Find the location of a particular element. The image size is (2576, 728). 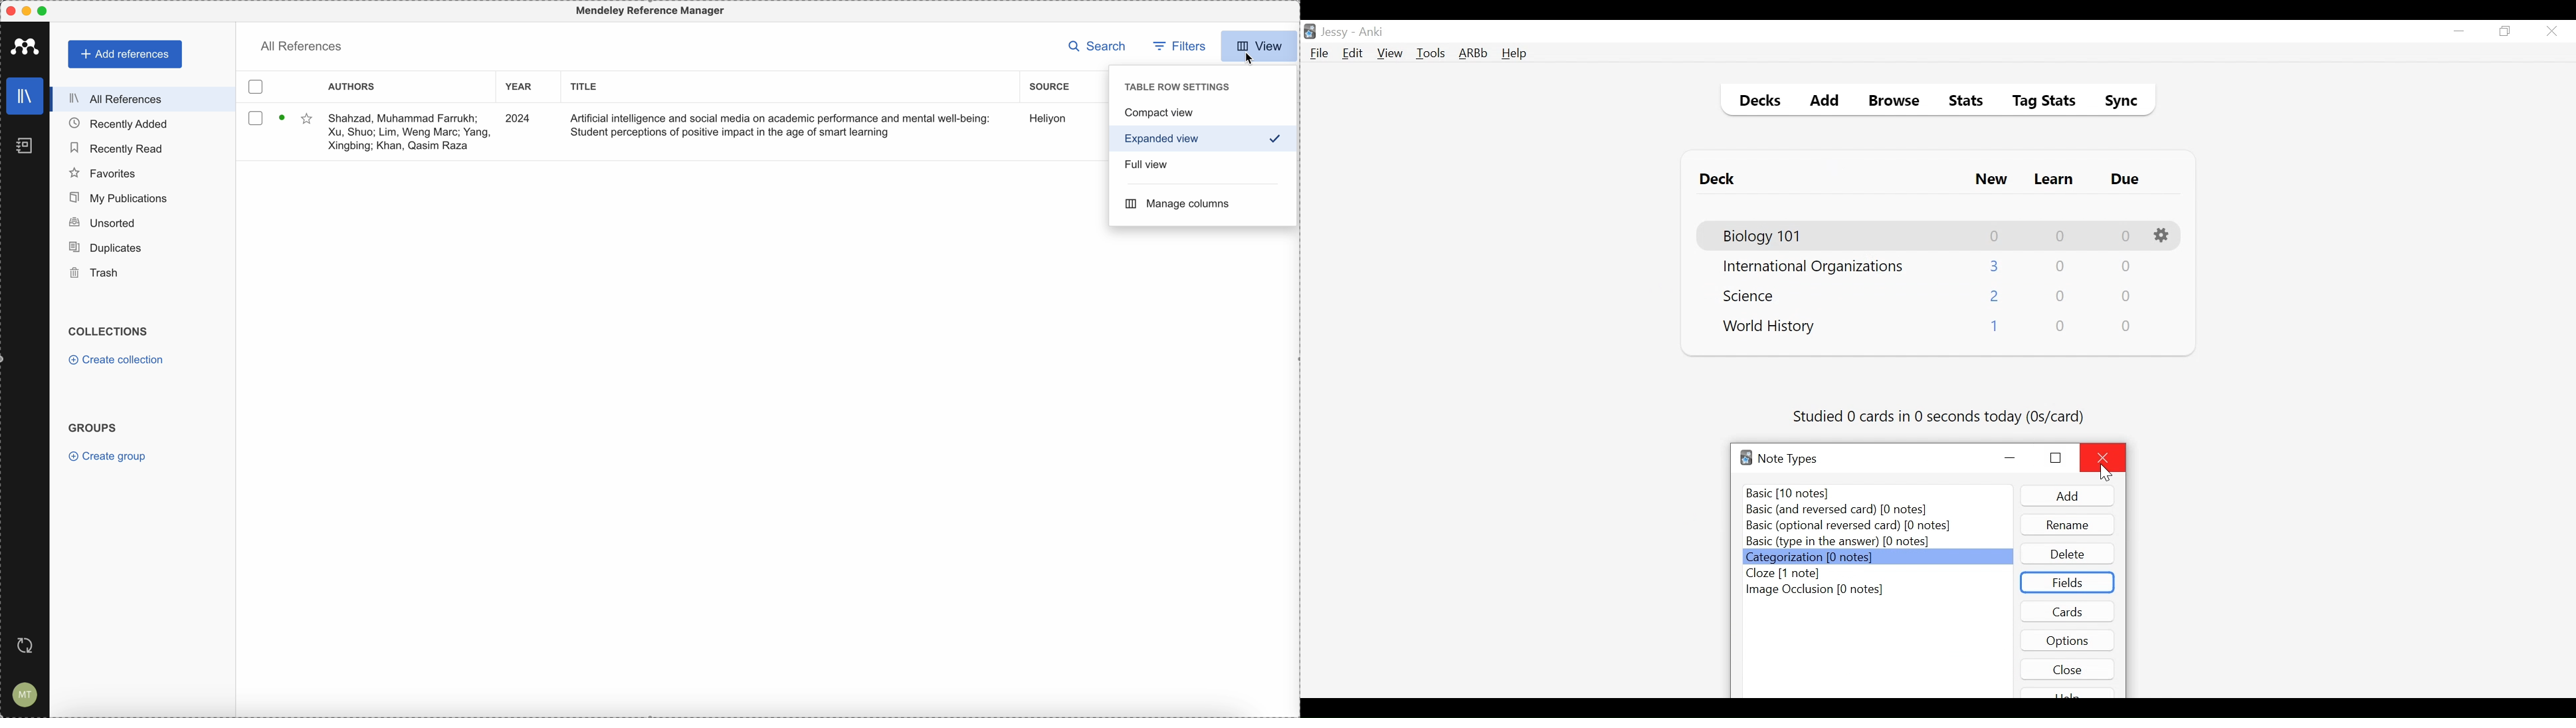

 is located at coordinates (2061, 326).